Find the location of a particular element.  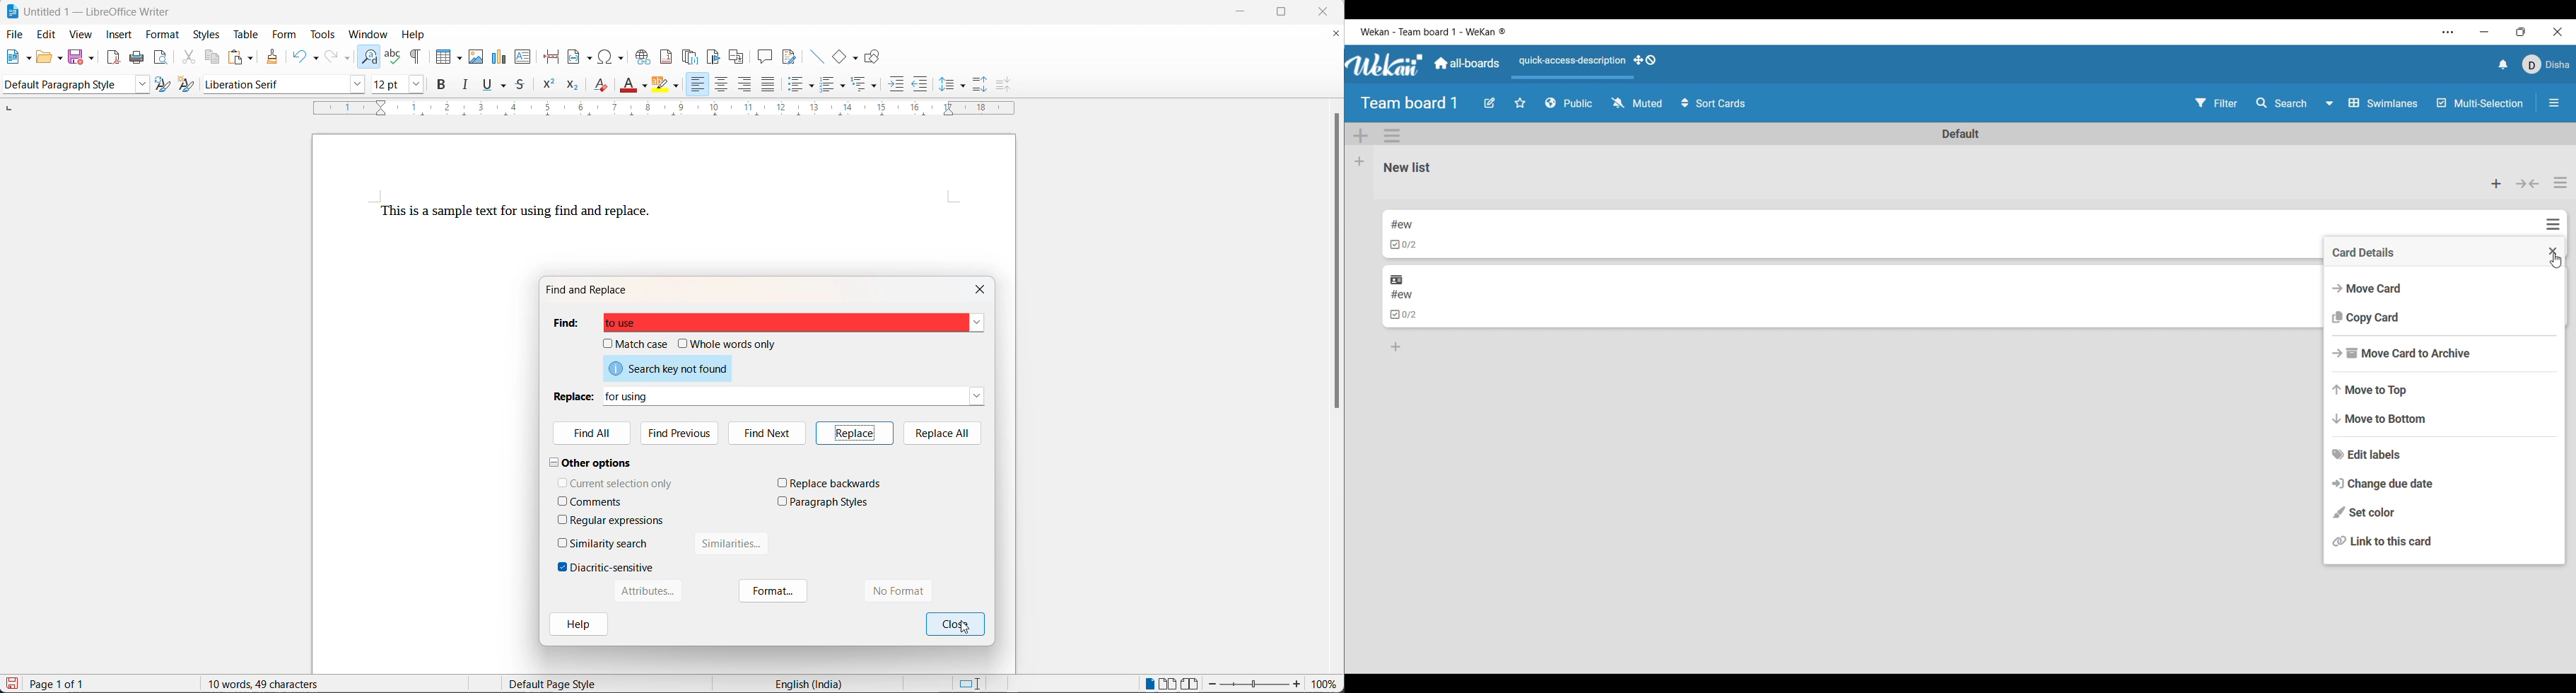

Multi-Selection is located at coordinates (2481, 103).